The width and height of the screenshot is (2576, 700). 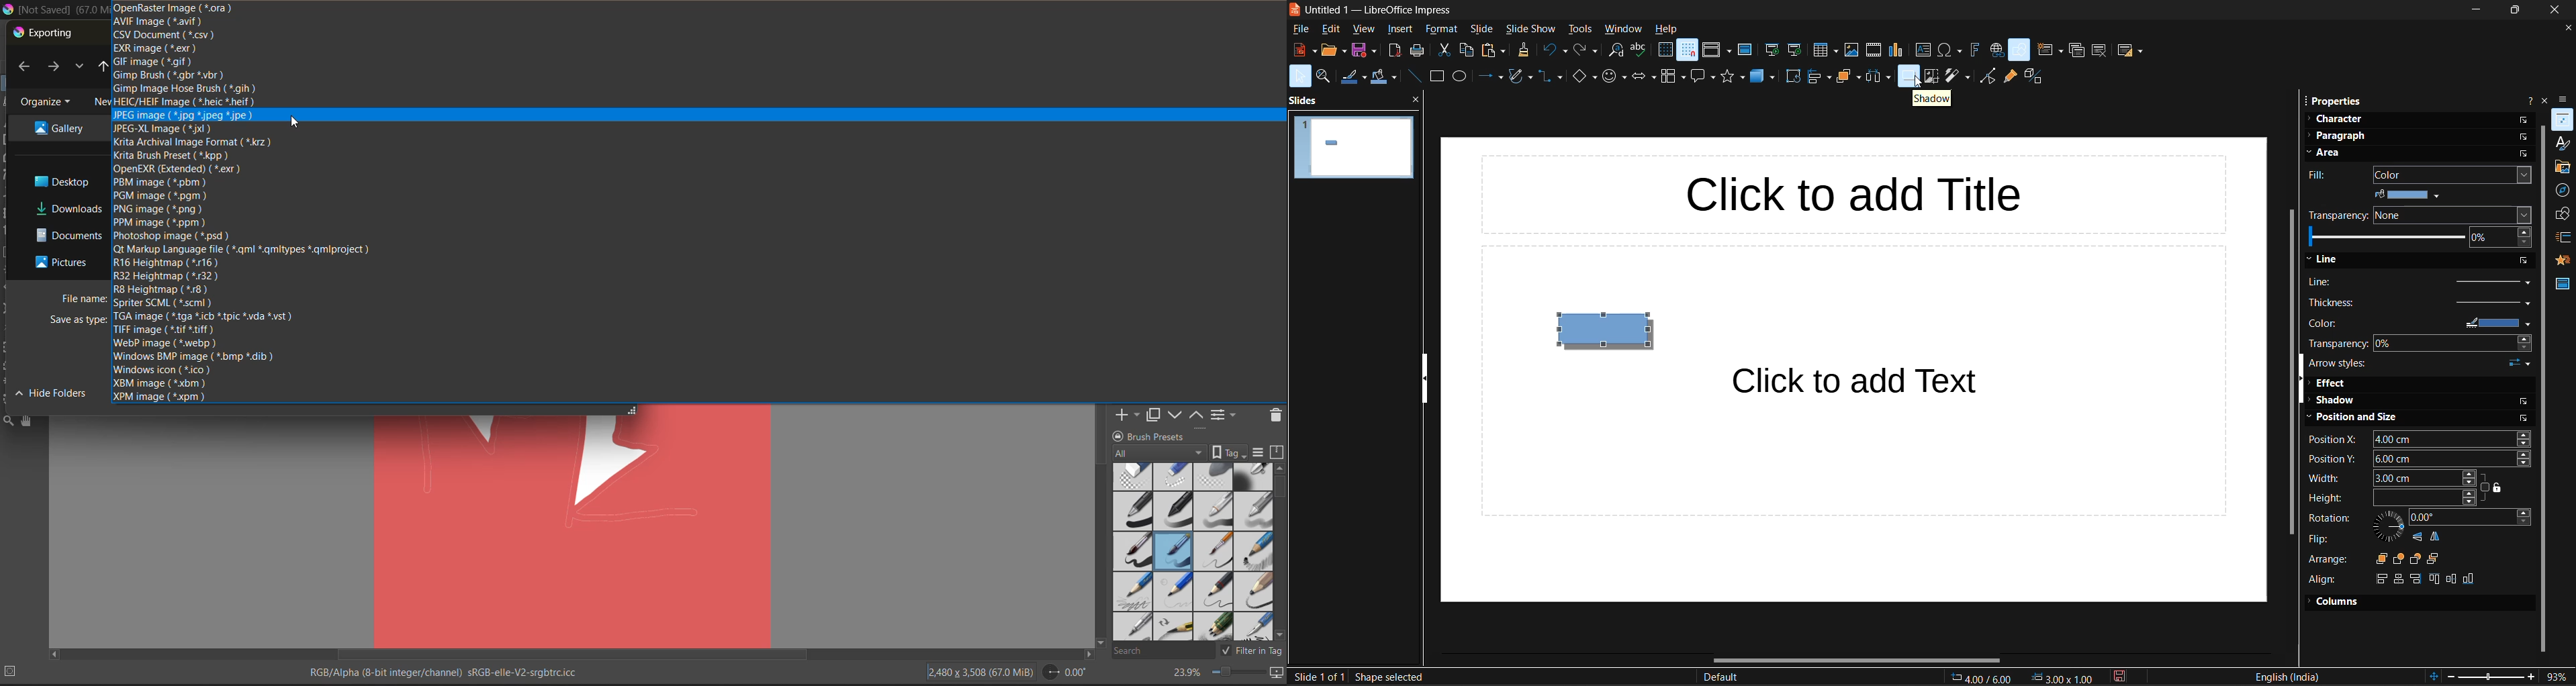 I want to click on flip angle, so click(x=1064, y=673).